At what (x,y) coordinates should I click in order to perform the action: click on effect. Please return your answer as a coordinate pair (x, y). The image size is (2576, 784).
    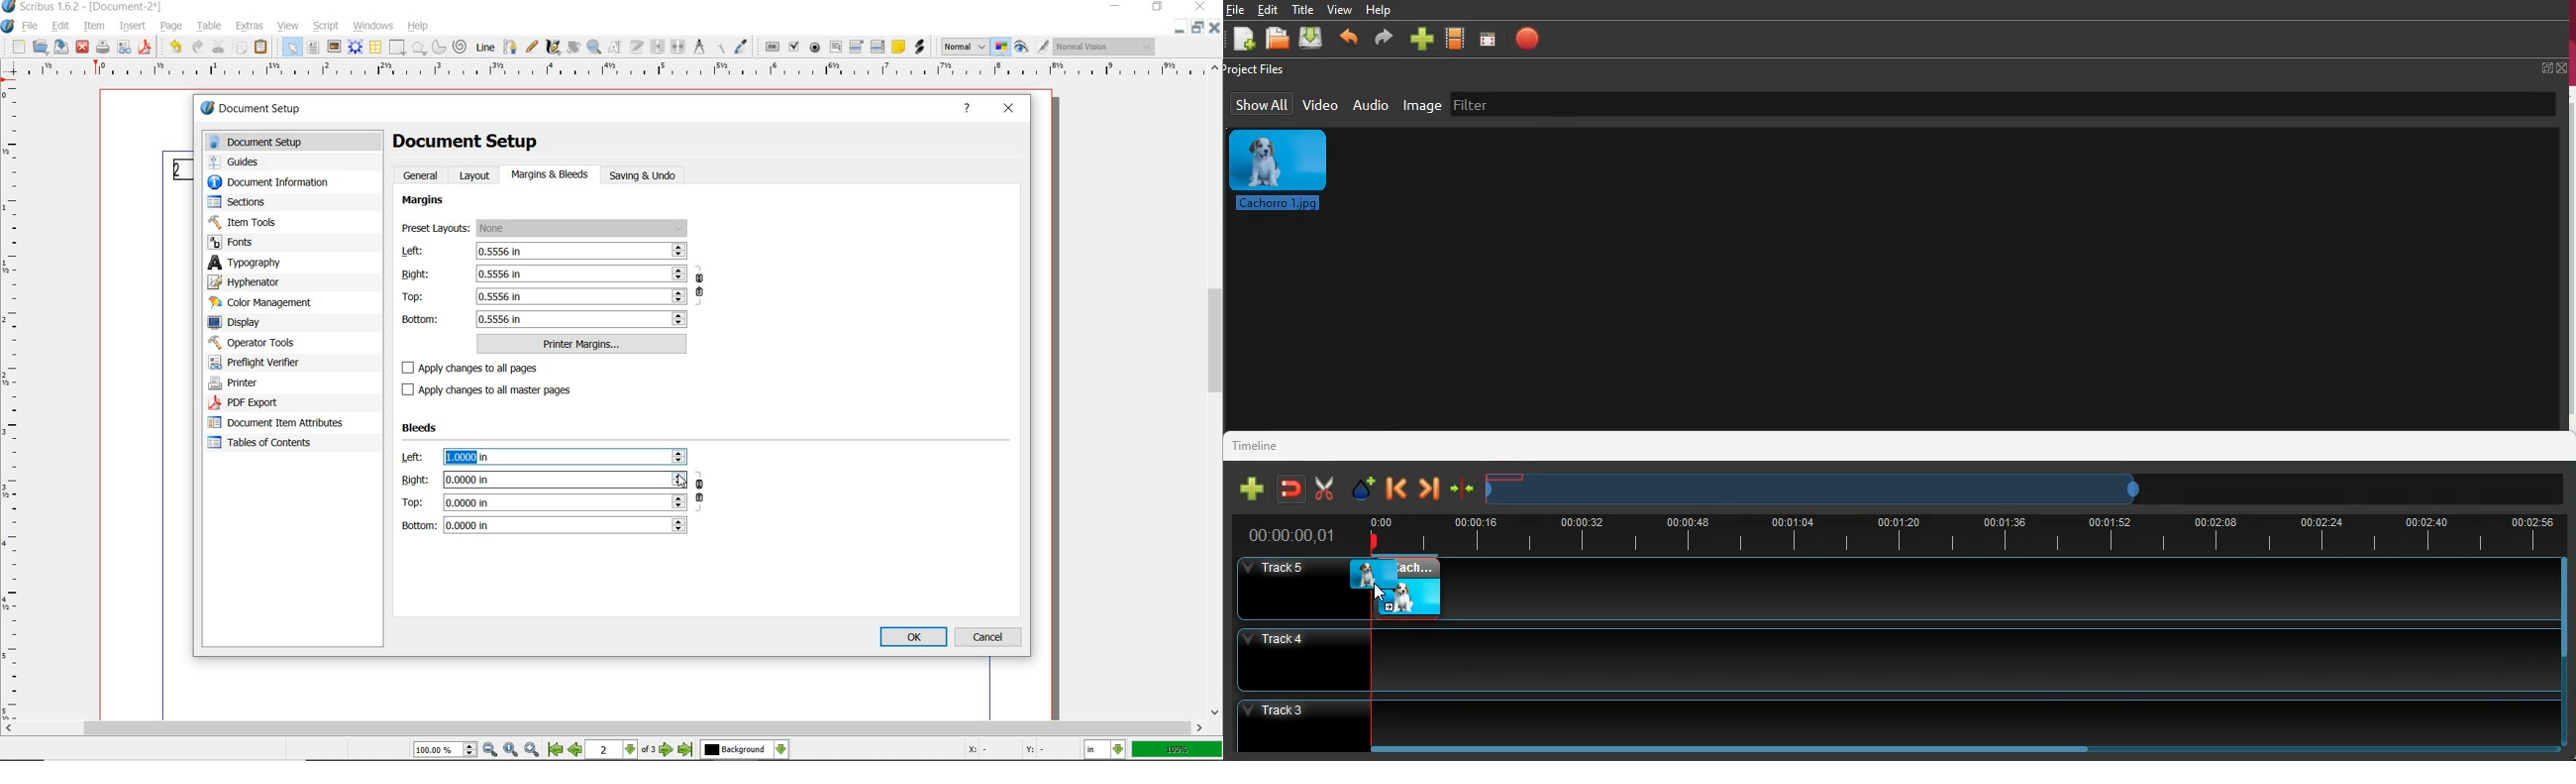
    Looking at the image, I should click on (1365, 489).